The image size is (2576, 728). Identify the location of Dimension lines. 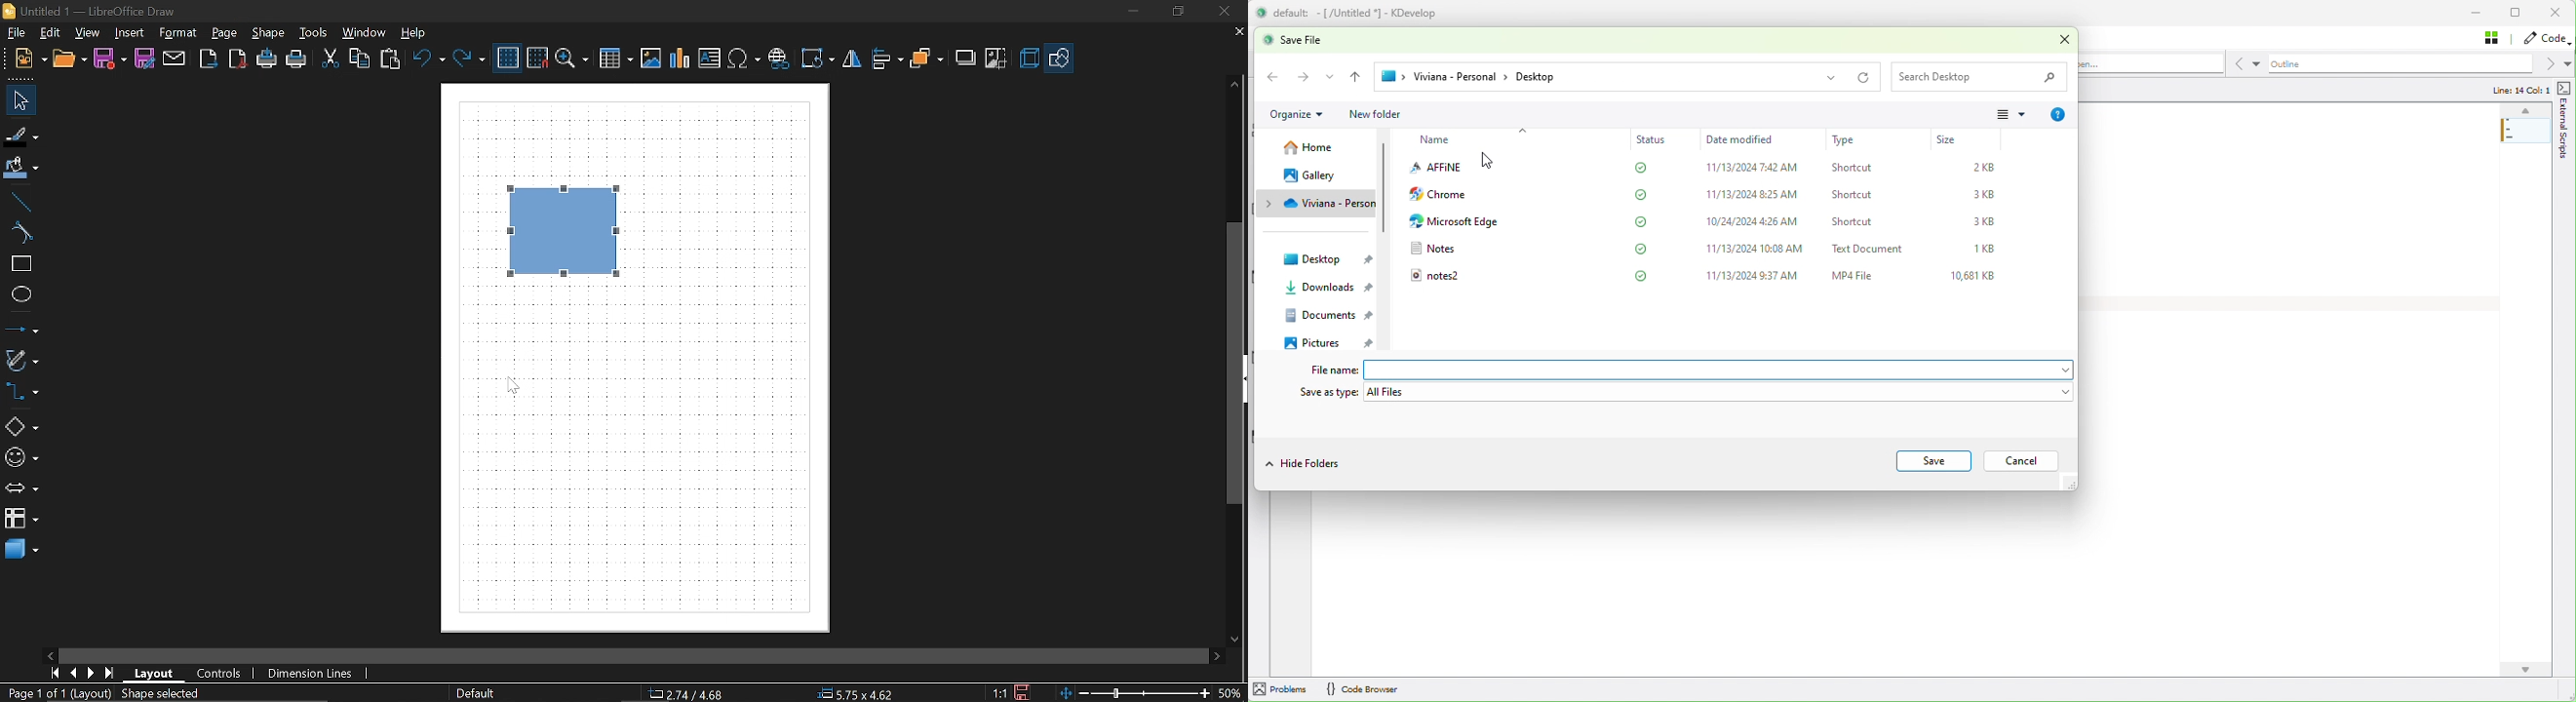
(311, 674).